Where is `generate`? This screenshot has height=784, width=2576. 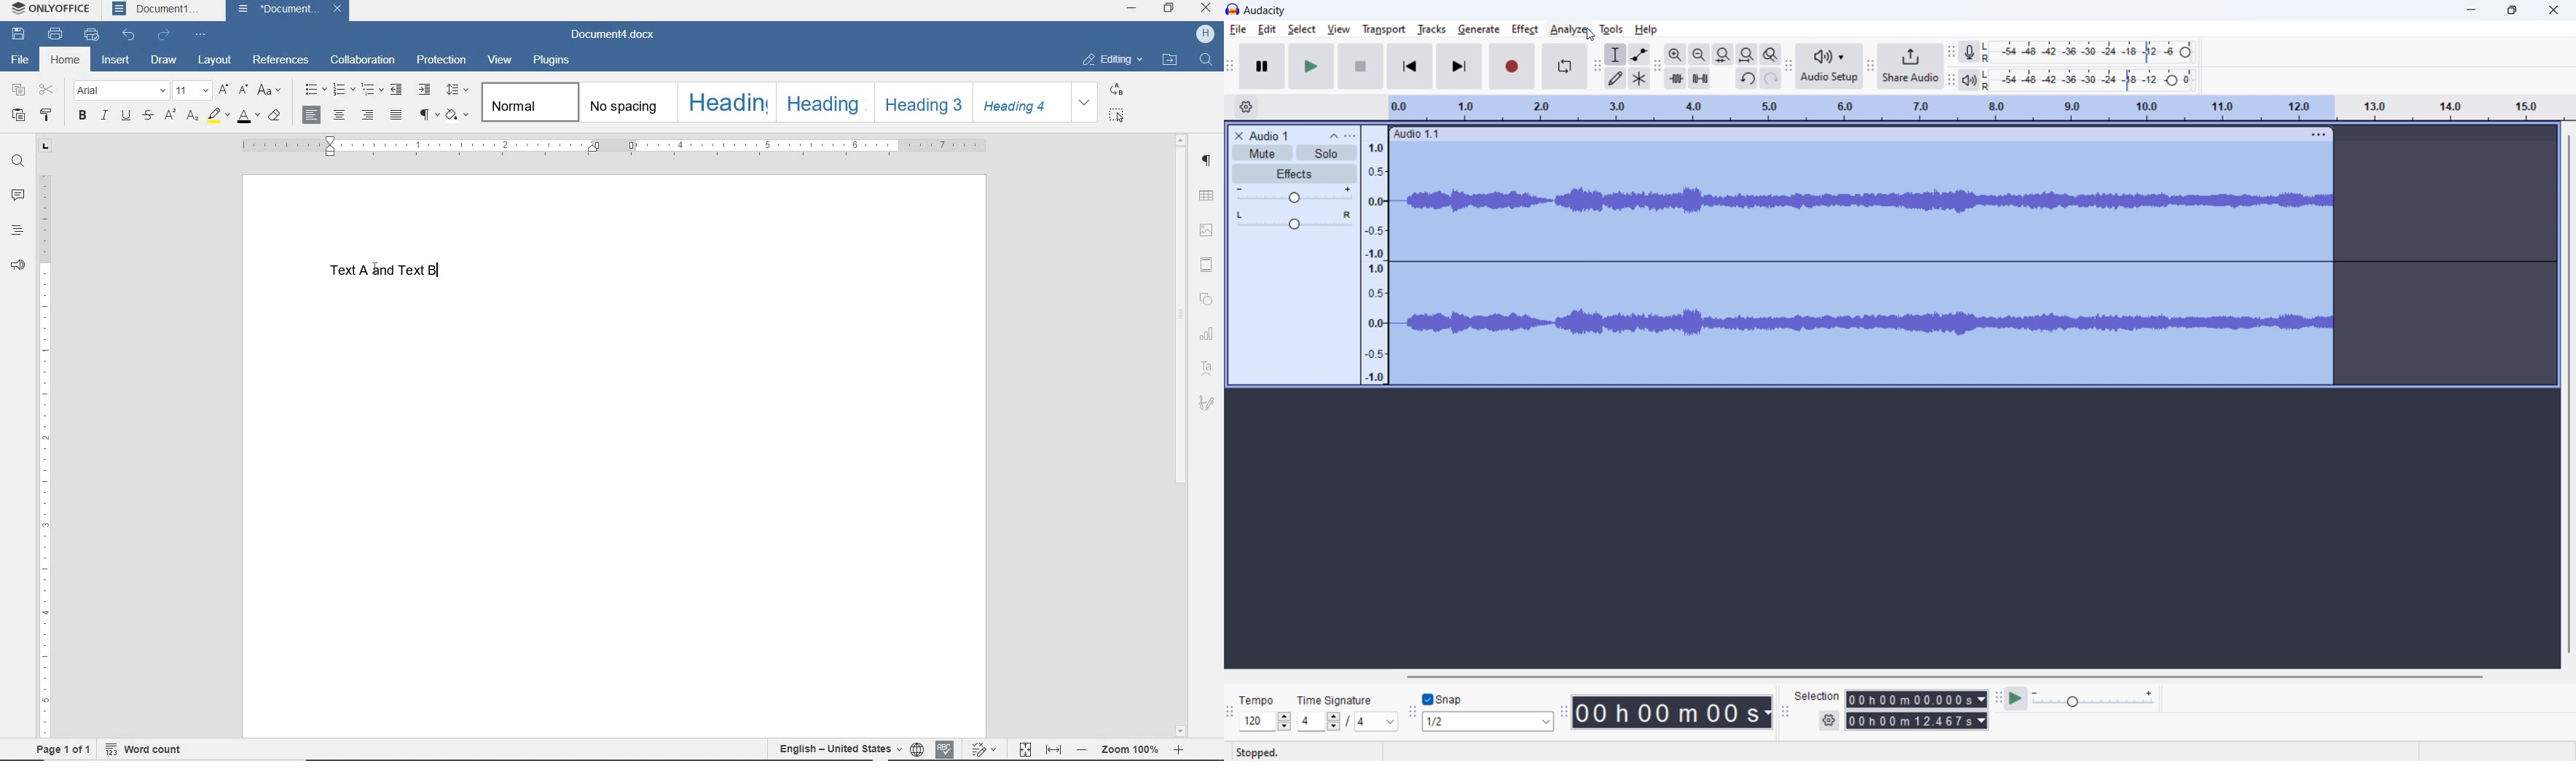
generate is located at coordinates (1479, 30).